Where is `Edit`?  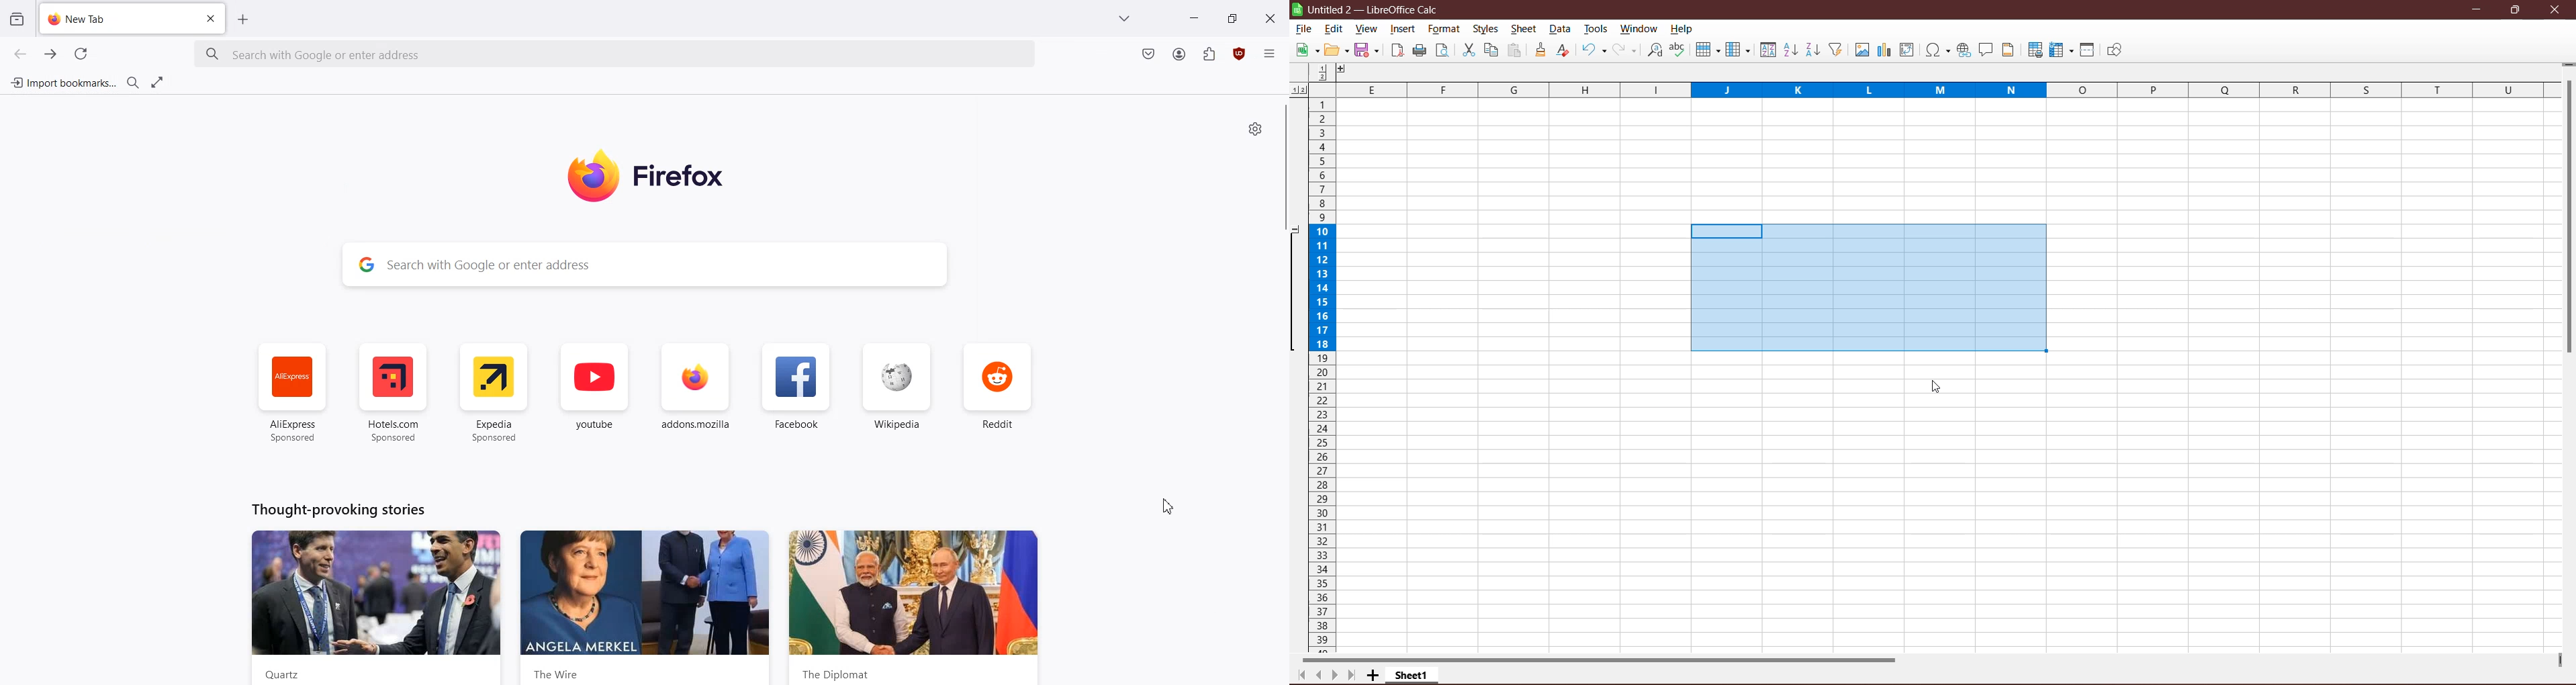 Edit is located at coordinates (1337, 50).